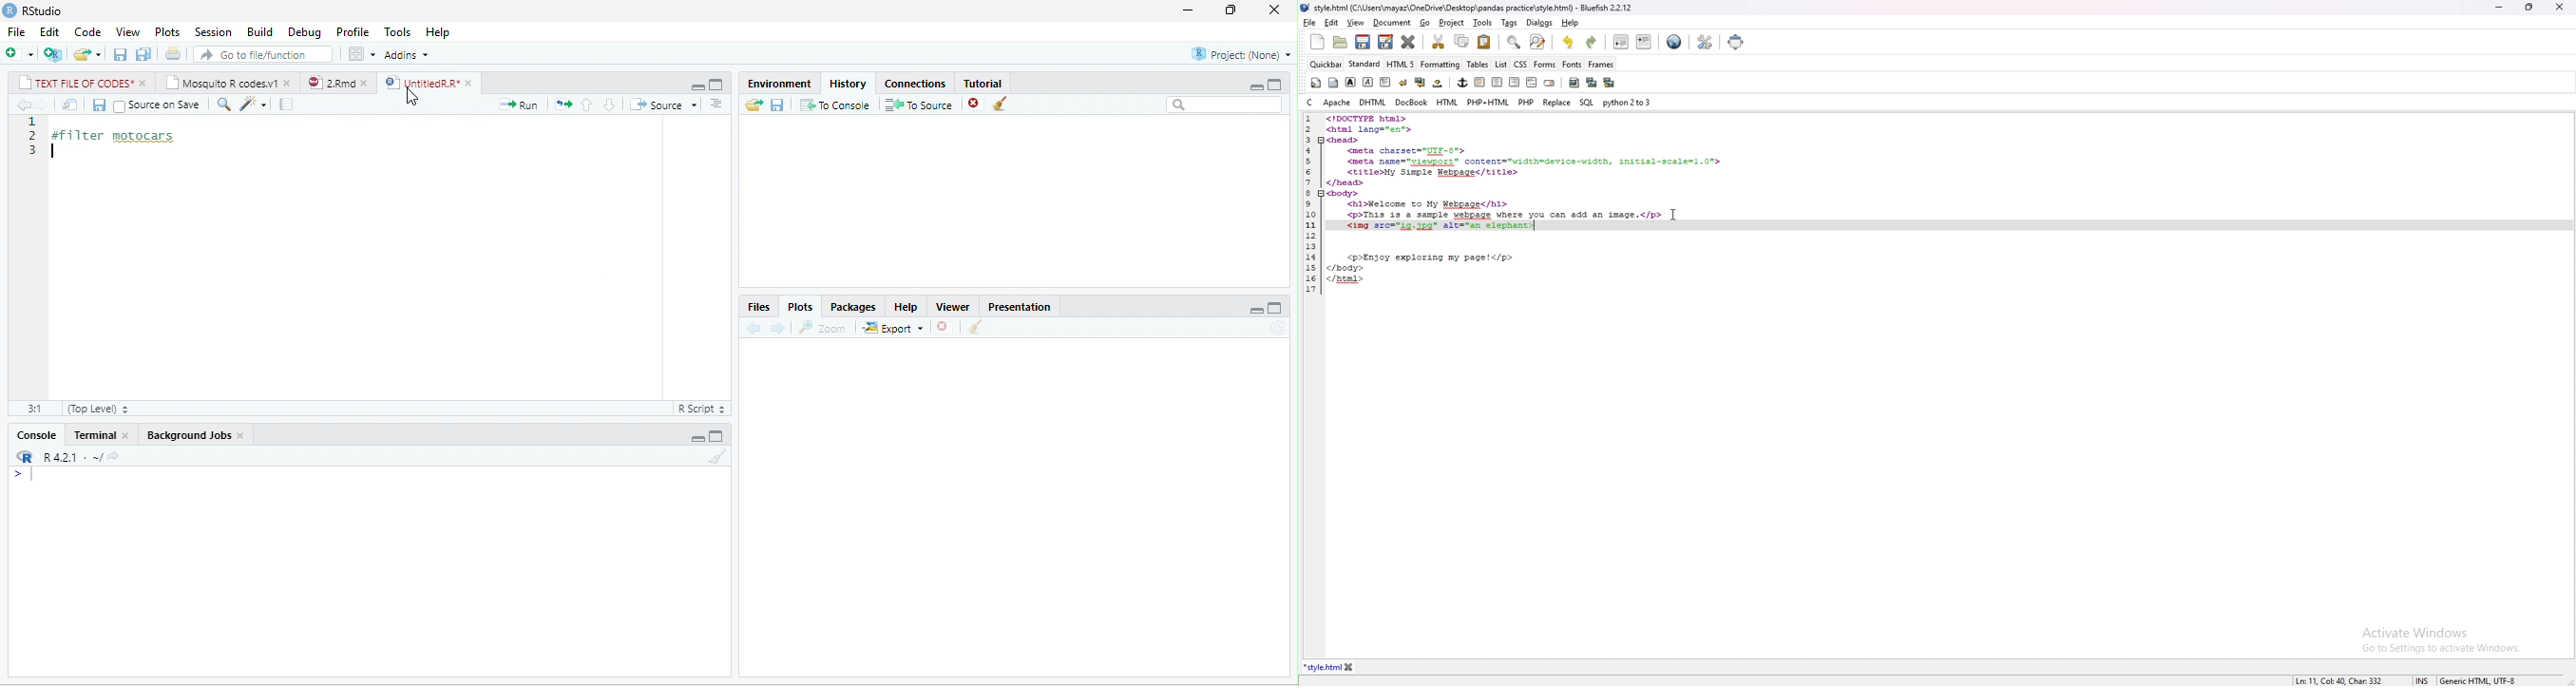 The width and height of the screenshot is (2576, 700). What do you see at coordinates (1242, 54) in the screenshot?
I see `Project(None)` at bounding box center [1242, 54].